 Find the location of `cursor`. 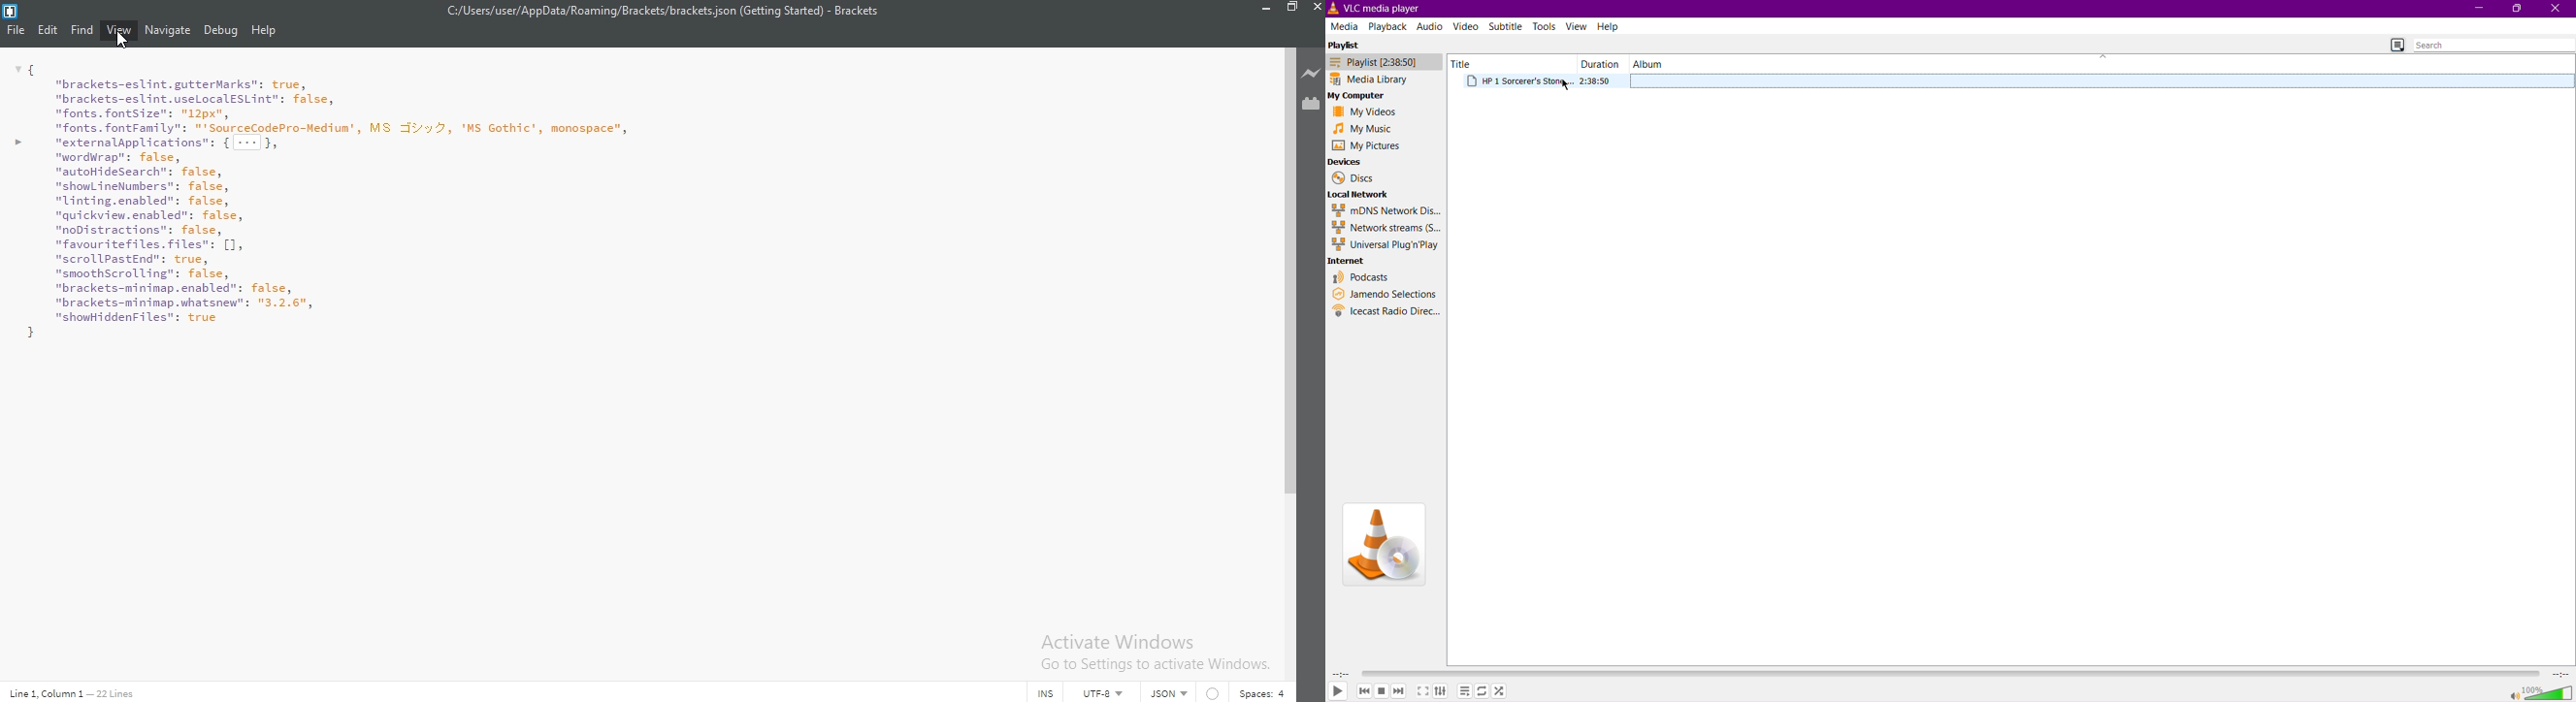

cursor is located at coordinates (124, 42).